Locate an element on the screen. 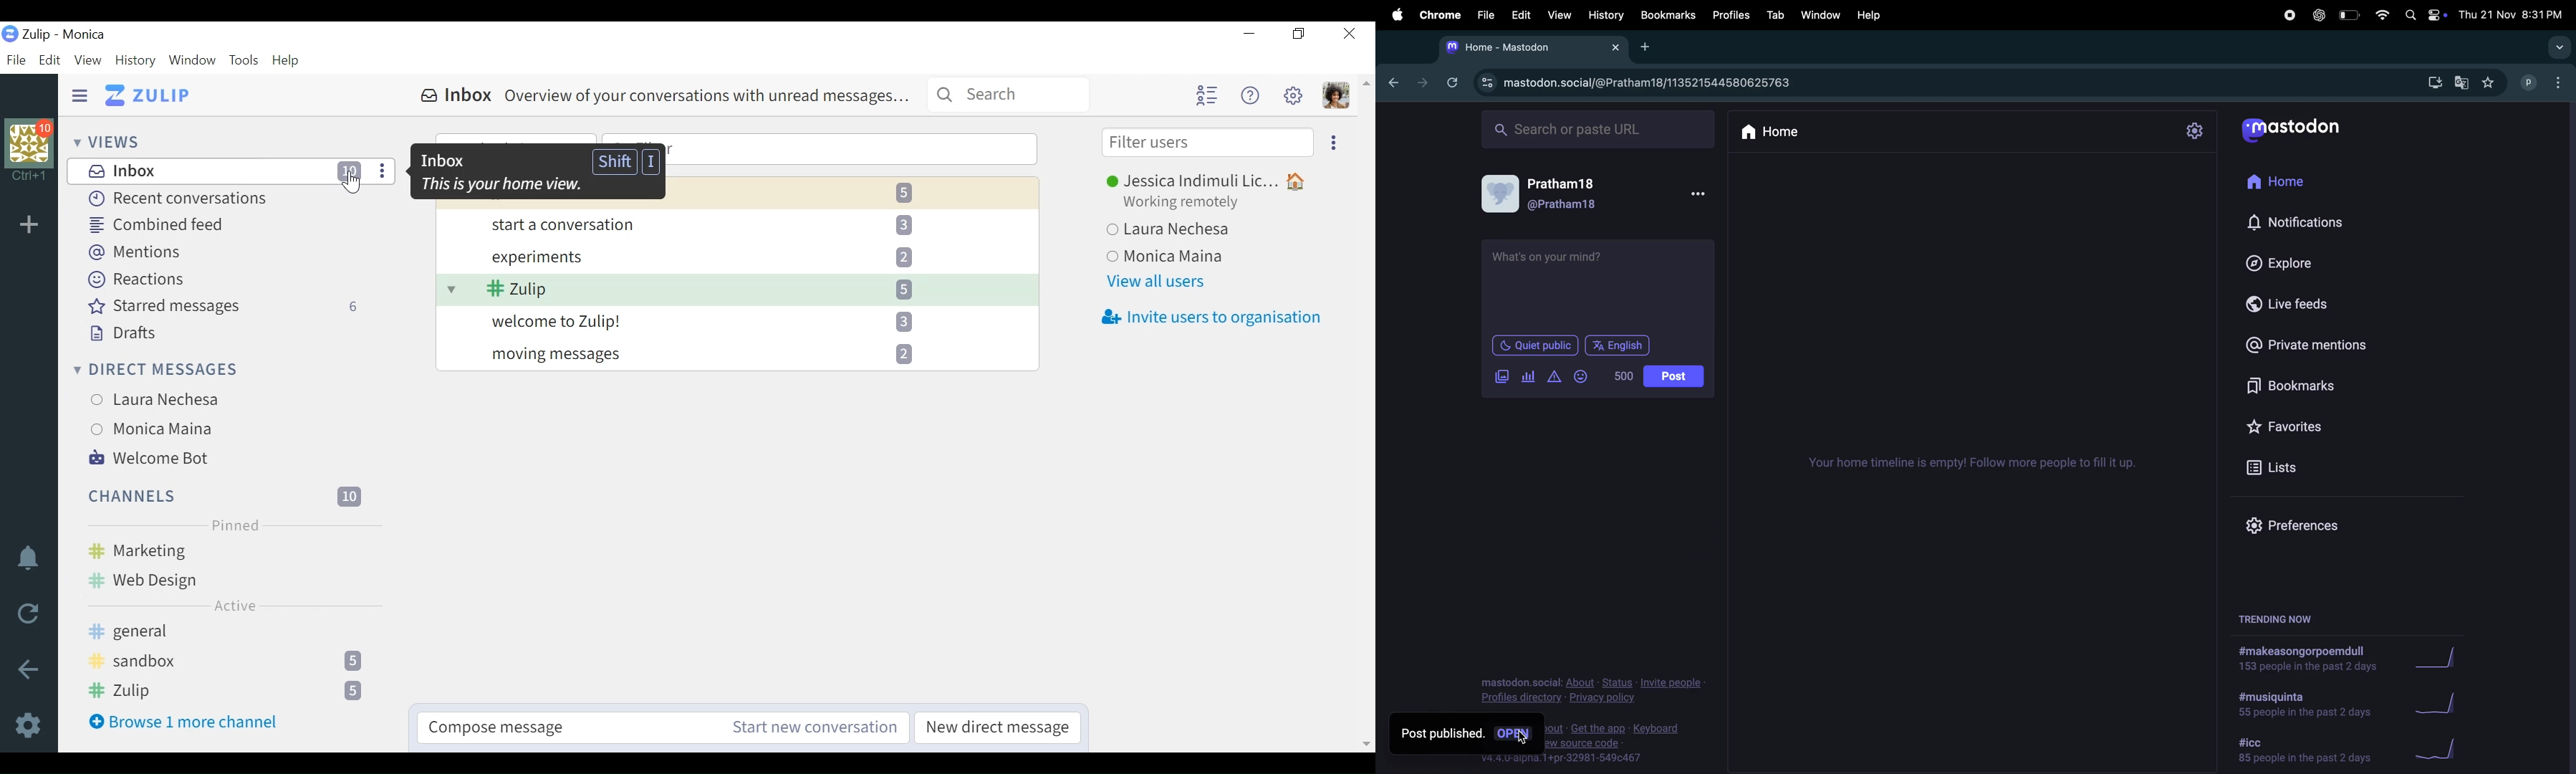  source code is located at coordinates (1620, 746).